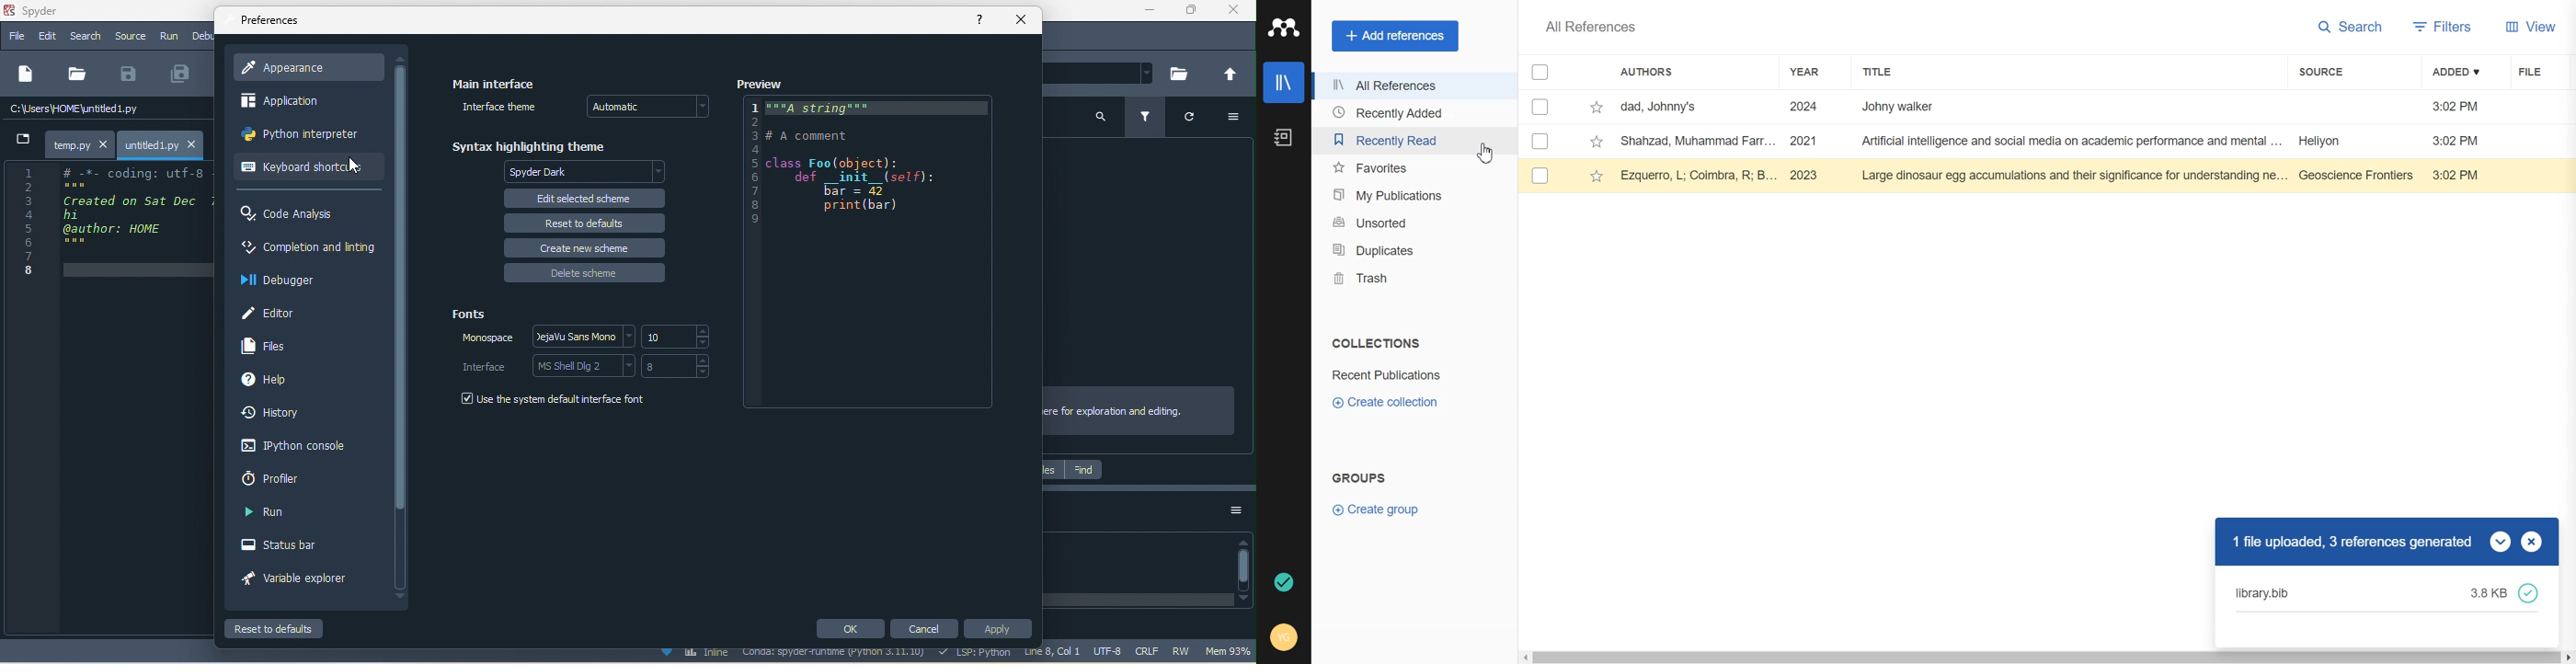  I want to click on python interpreter, so click(303, 133).